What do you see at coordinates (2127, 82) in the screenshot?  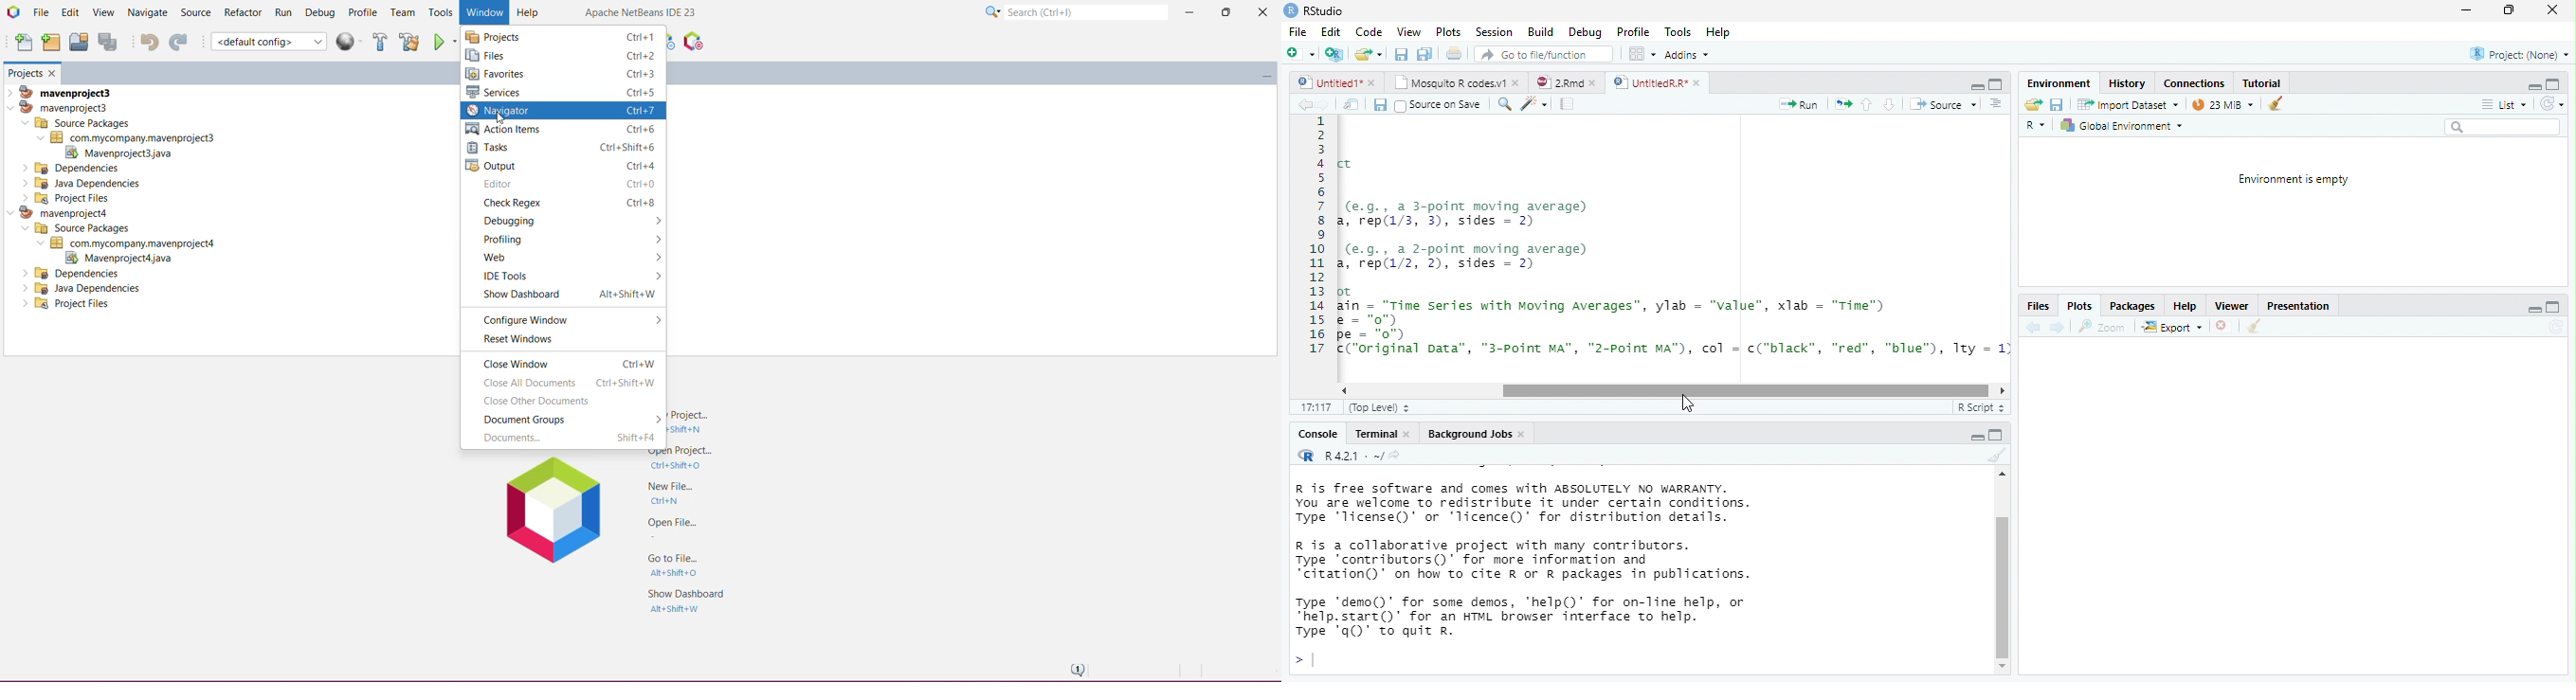 I see `History` at bounding box center [2127, 82].